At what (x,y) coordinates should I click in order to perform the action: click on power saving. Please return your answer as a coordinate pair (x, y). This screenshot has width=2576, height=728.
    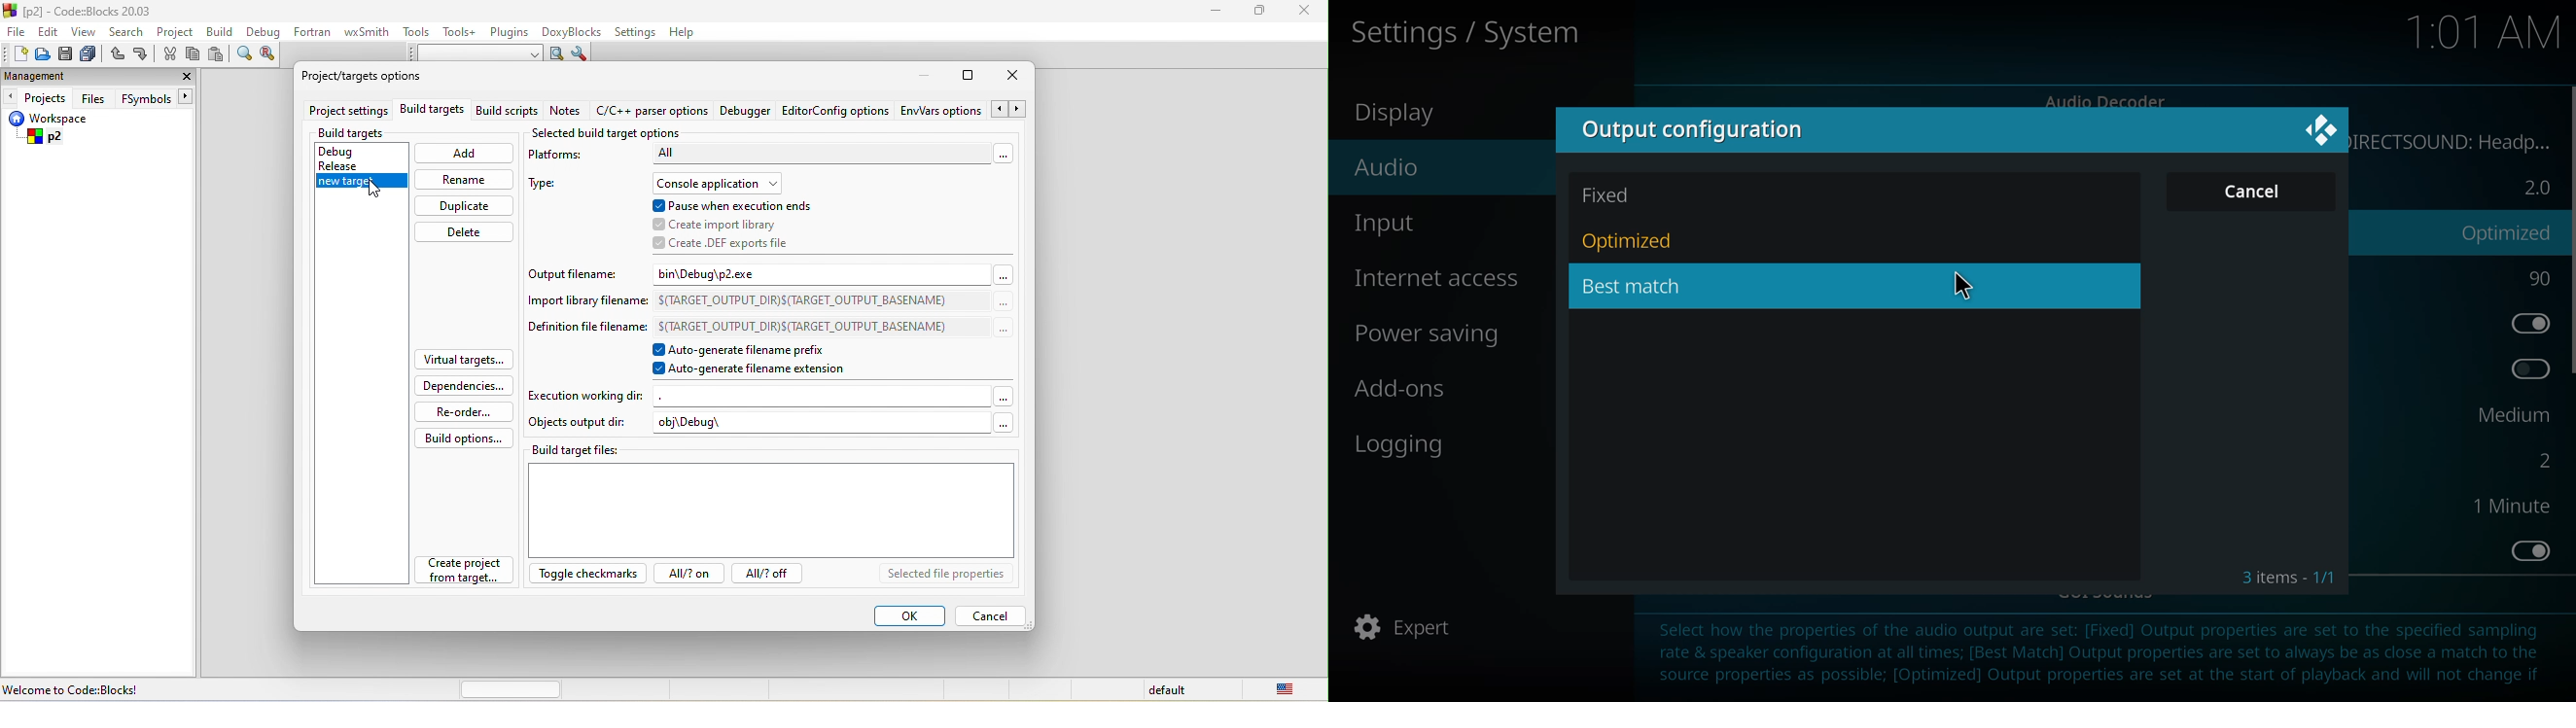
    Looking at the image, I should click on (1430, 336).